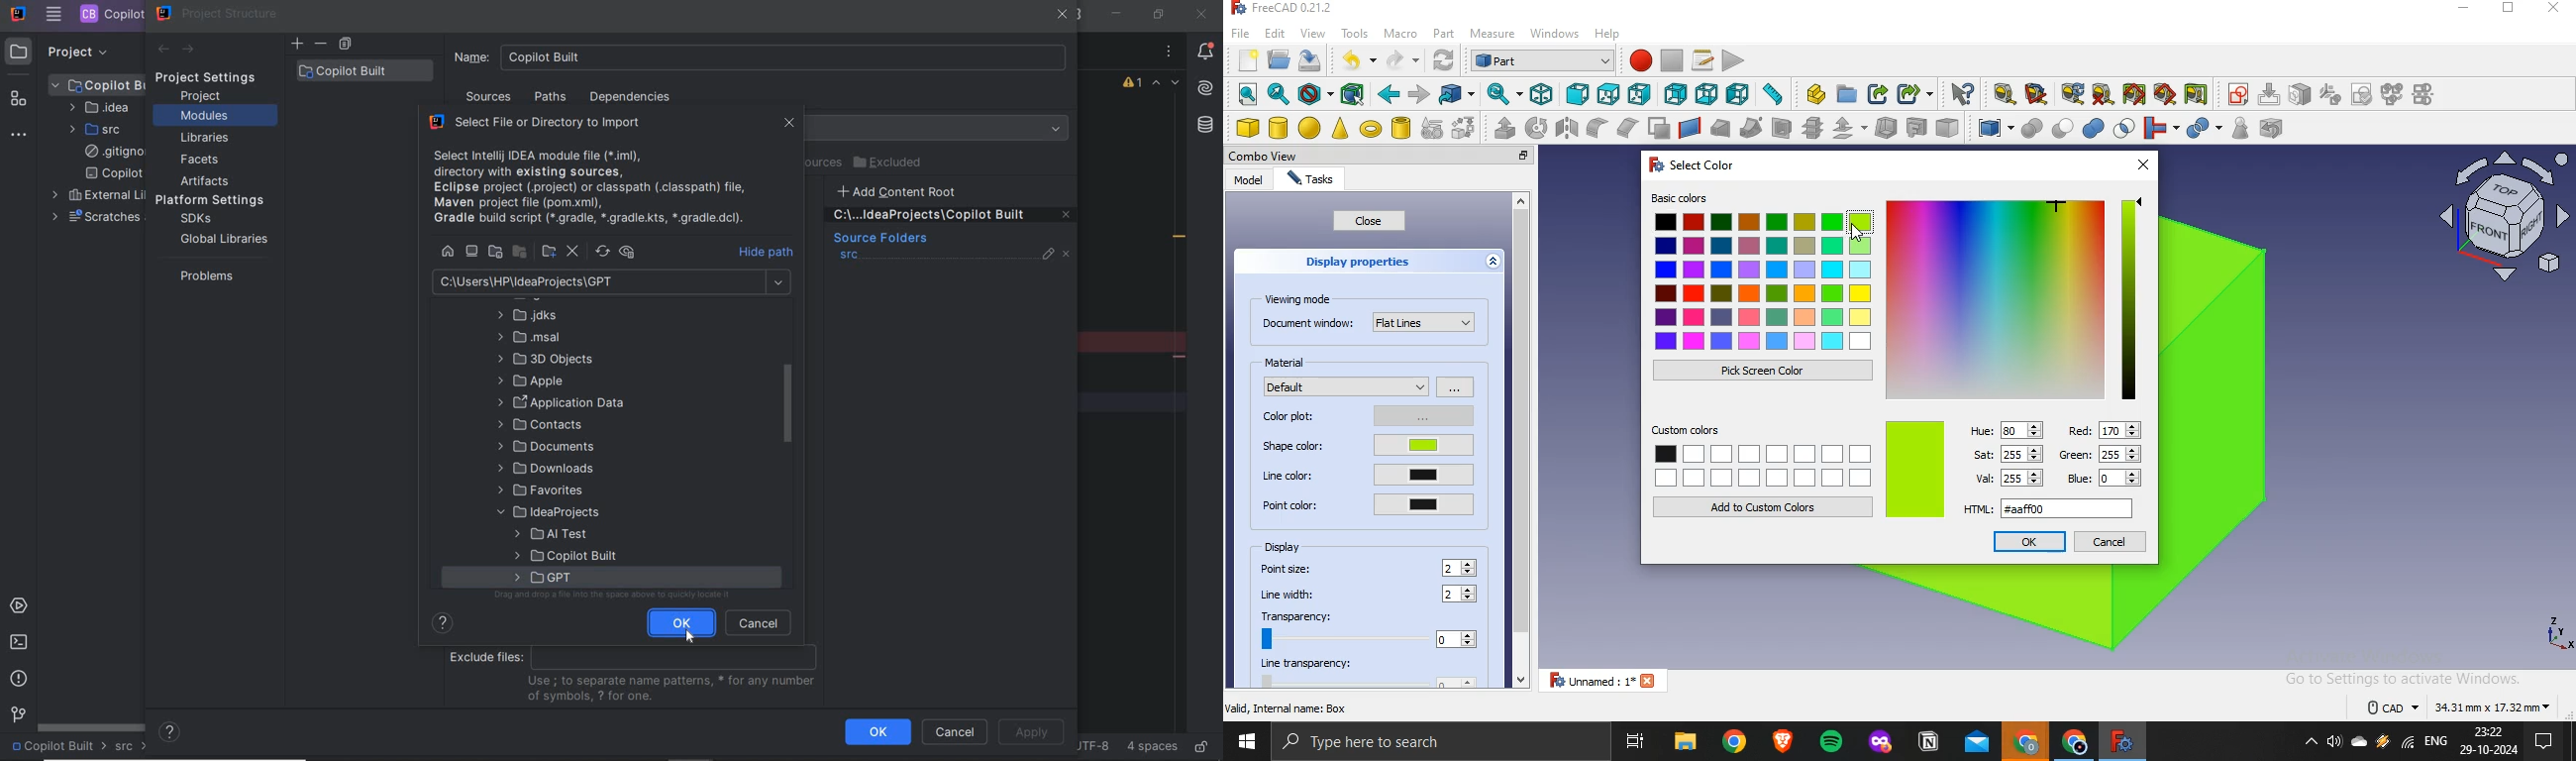  What do you see at coordinates (1690, 127) in the screenshot?
I see `create a ruled surface` at bounding box center [1690, 127].